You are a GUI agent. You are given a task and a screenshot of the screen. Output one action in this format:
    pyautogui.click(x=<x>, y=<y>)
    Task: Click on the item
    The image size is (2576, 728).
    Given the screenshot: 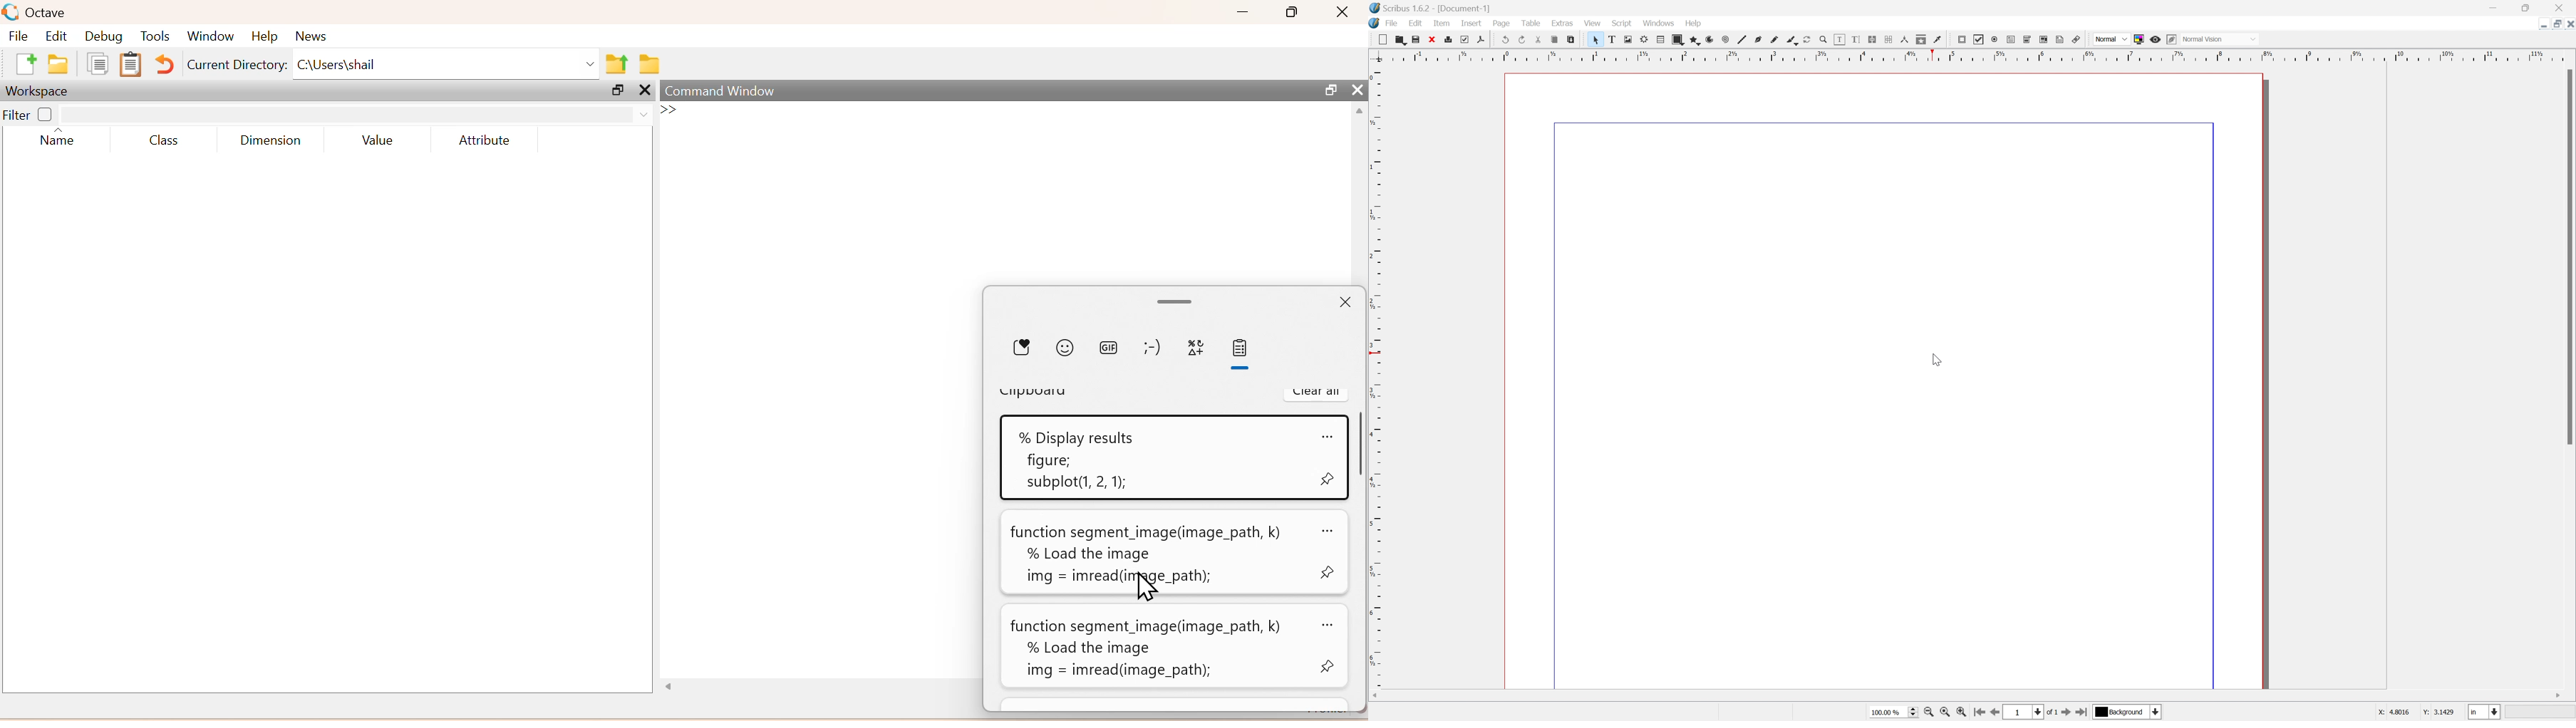 What is the action you would take?
    pyautogui.click(x=1440, y=23)
    